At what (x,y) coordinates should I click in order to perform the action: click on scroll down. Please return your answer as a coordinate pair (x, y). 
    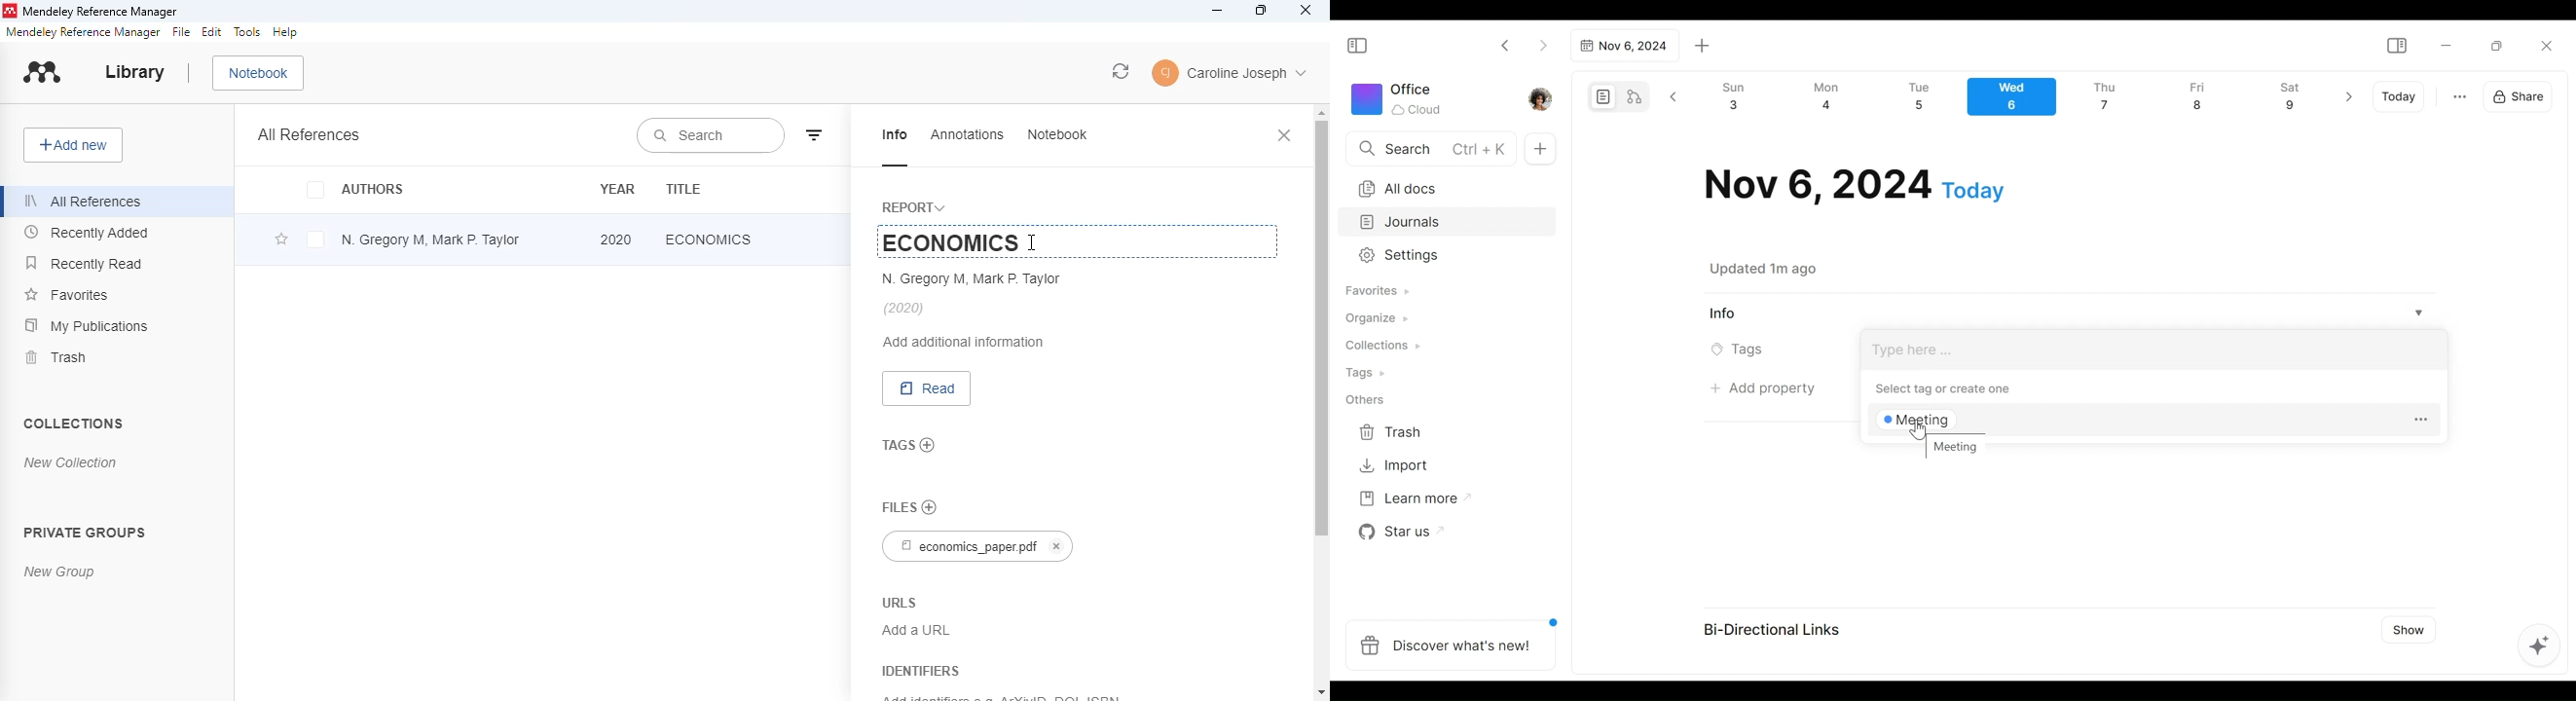
    Looking at the image, I should click on (1320, 692).